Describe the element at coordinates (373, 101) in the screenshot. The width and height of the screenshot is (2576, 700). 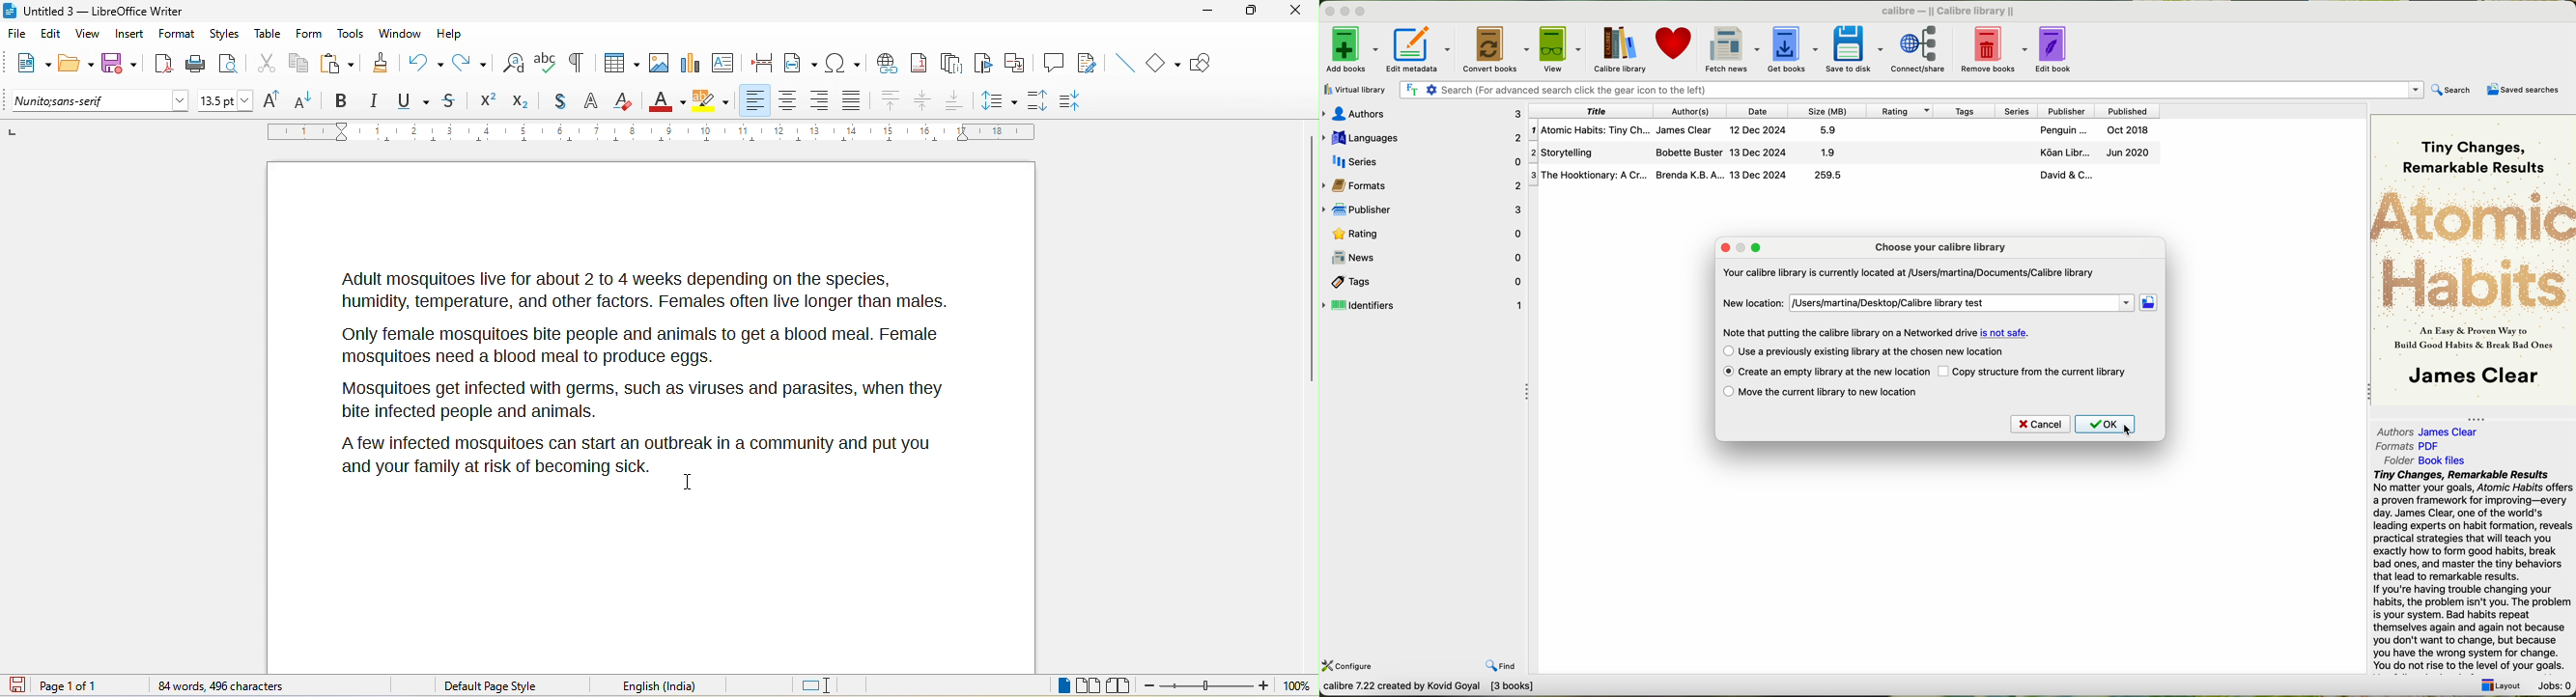
I see `italic` at that location.